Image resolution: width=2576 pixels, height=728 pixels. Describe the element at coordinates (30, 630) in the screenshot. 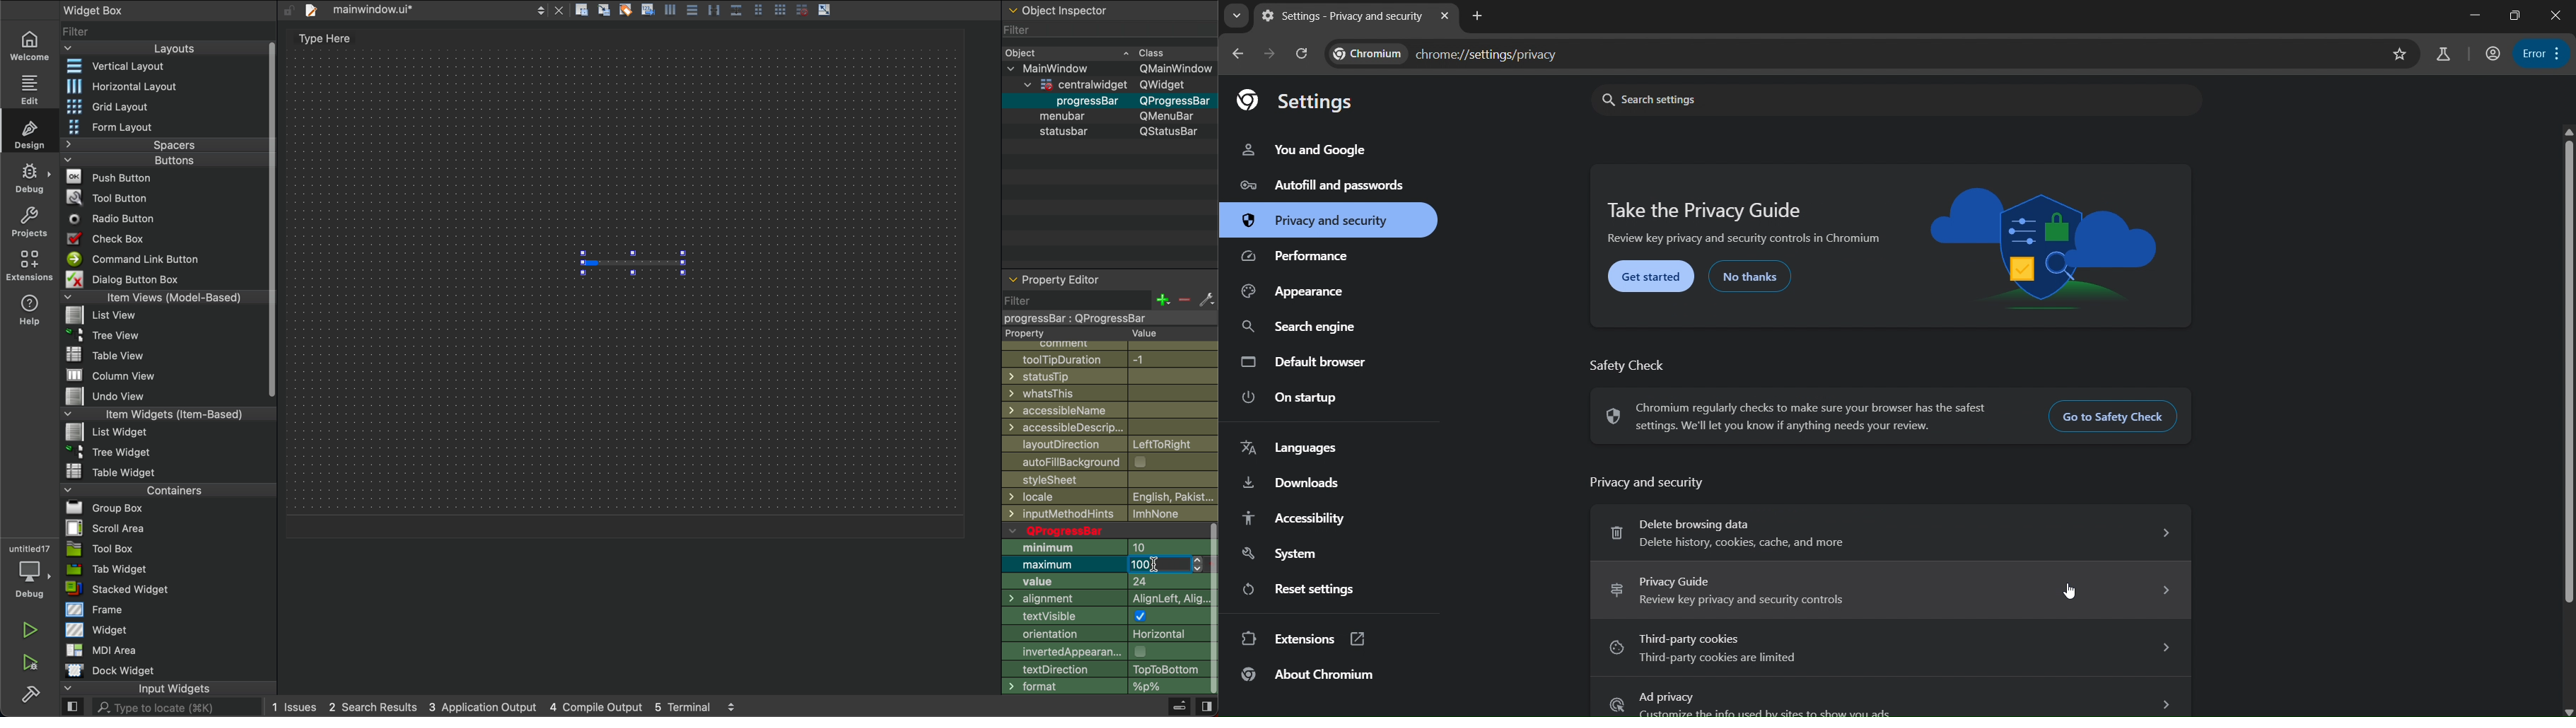

I see `run` at that location.